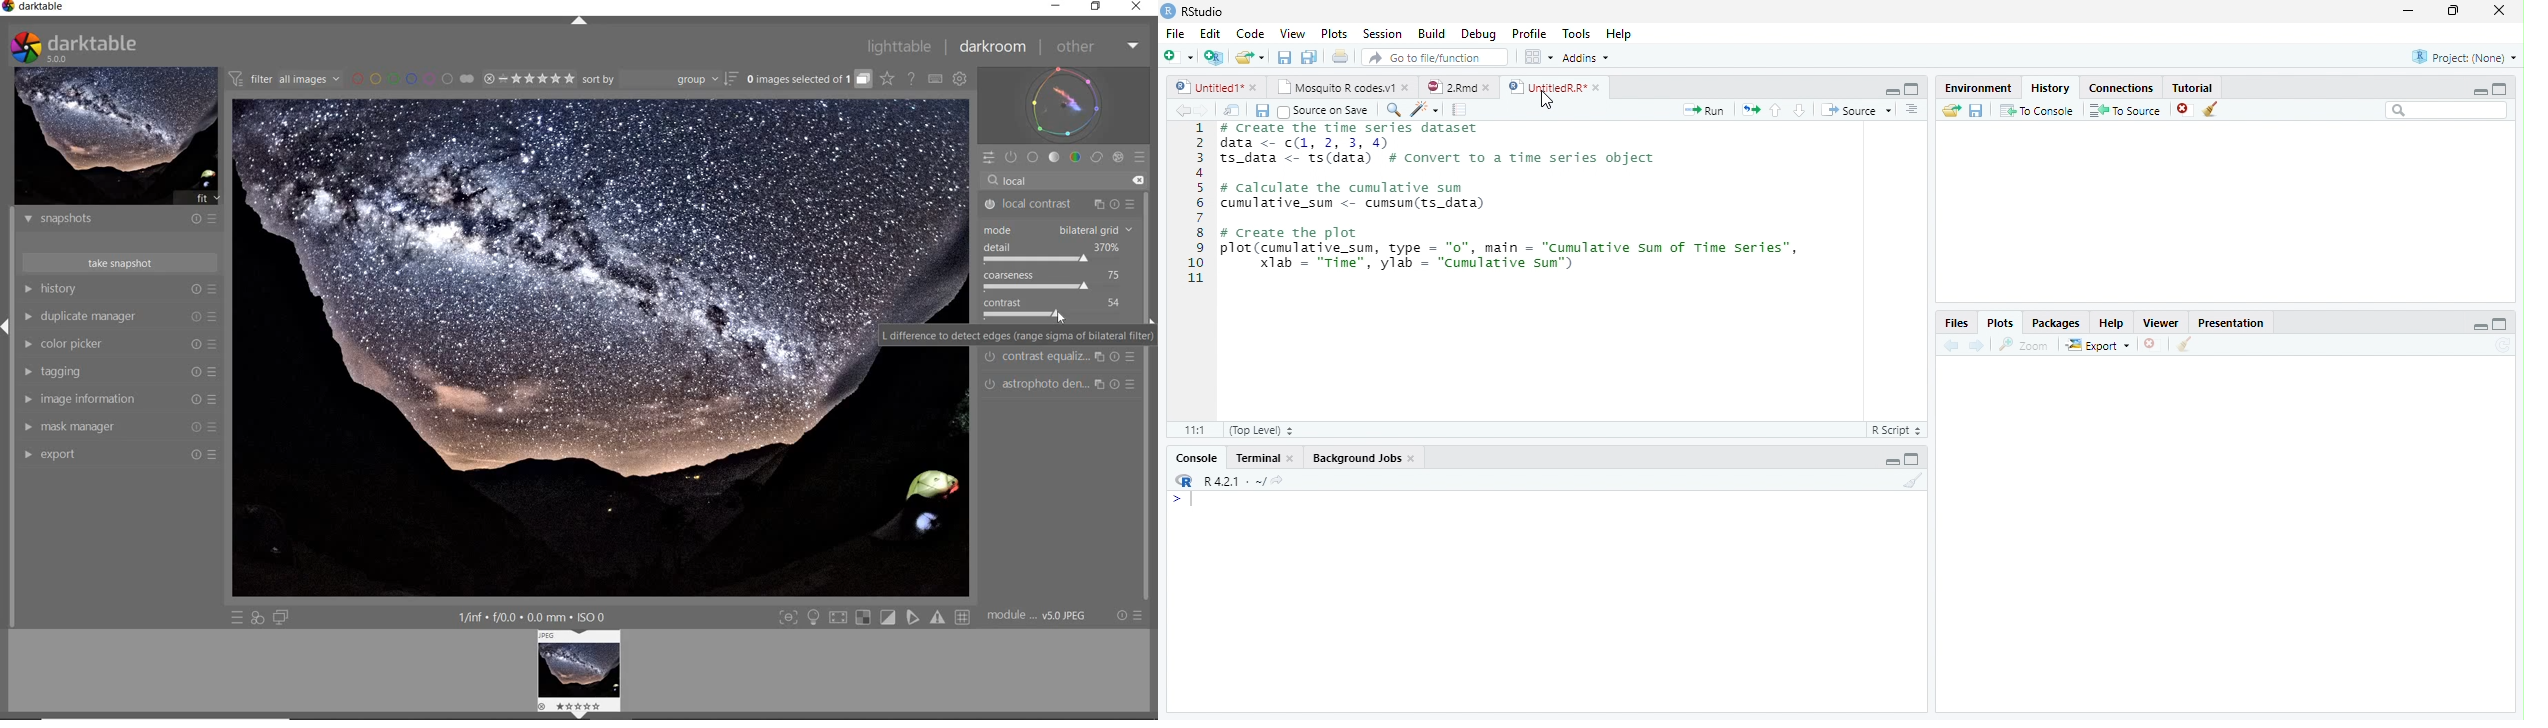  Describe the element at coordinates (2480, 328) in the screenshot. I see `Minimize` at that location.